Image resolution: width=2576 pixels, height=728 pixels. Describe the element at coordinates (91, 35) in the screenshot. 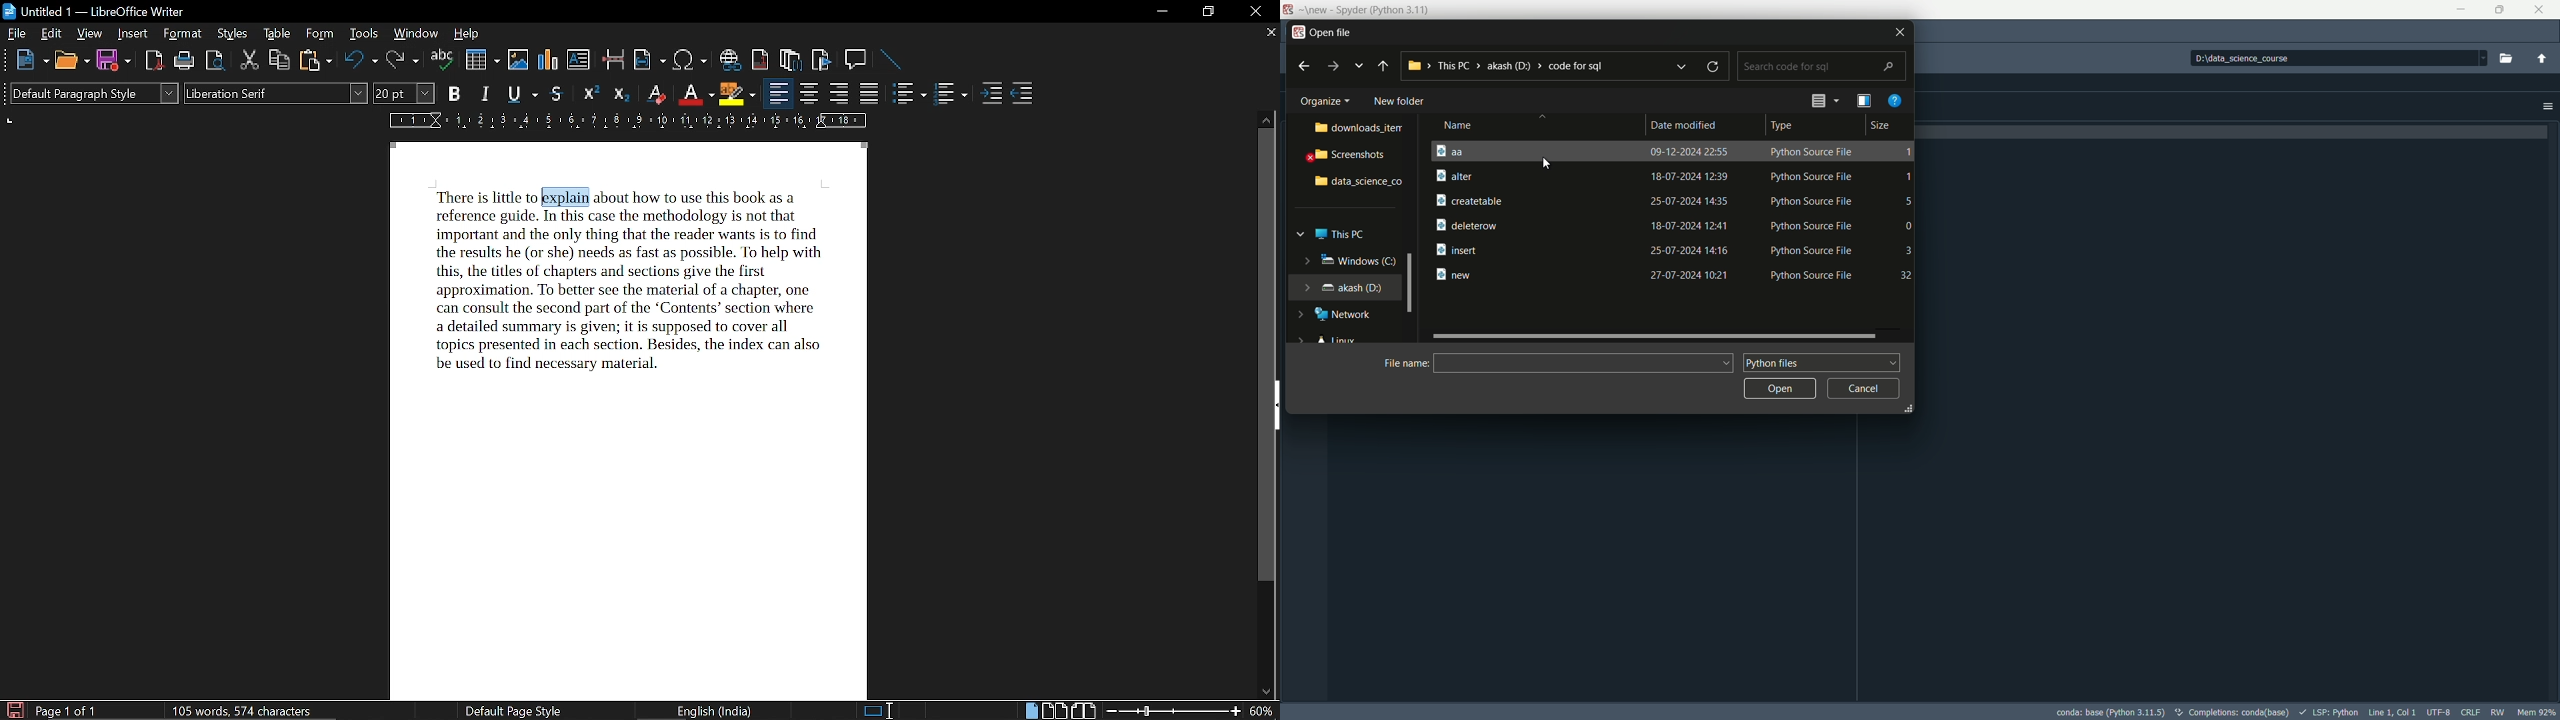

I see `view` at that location.